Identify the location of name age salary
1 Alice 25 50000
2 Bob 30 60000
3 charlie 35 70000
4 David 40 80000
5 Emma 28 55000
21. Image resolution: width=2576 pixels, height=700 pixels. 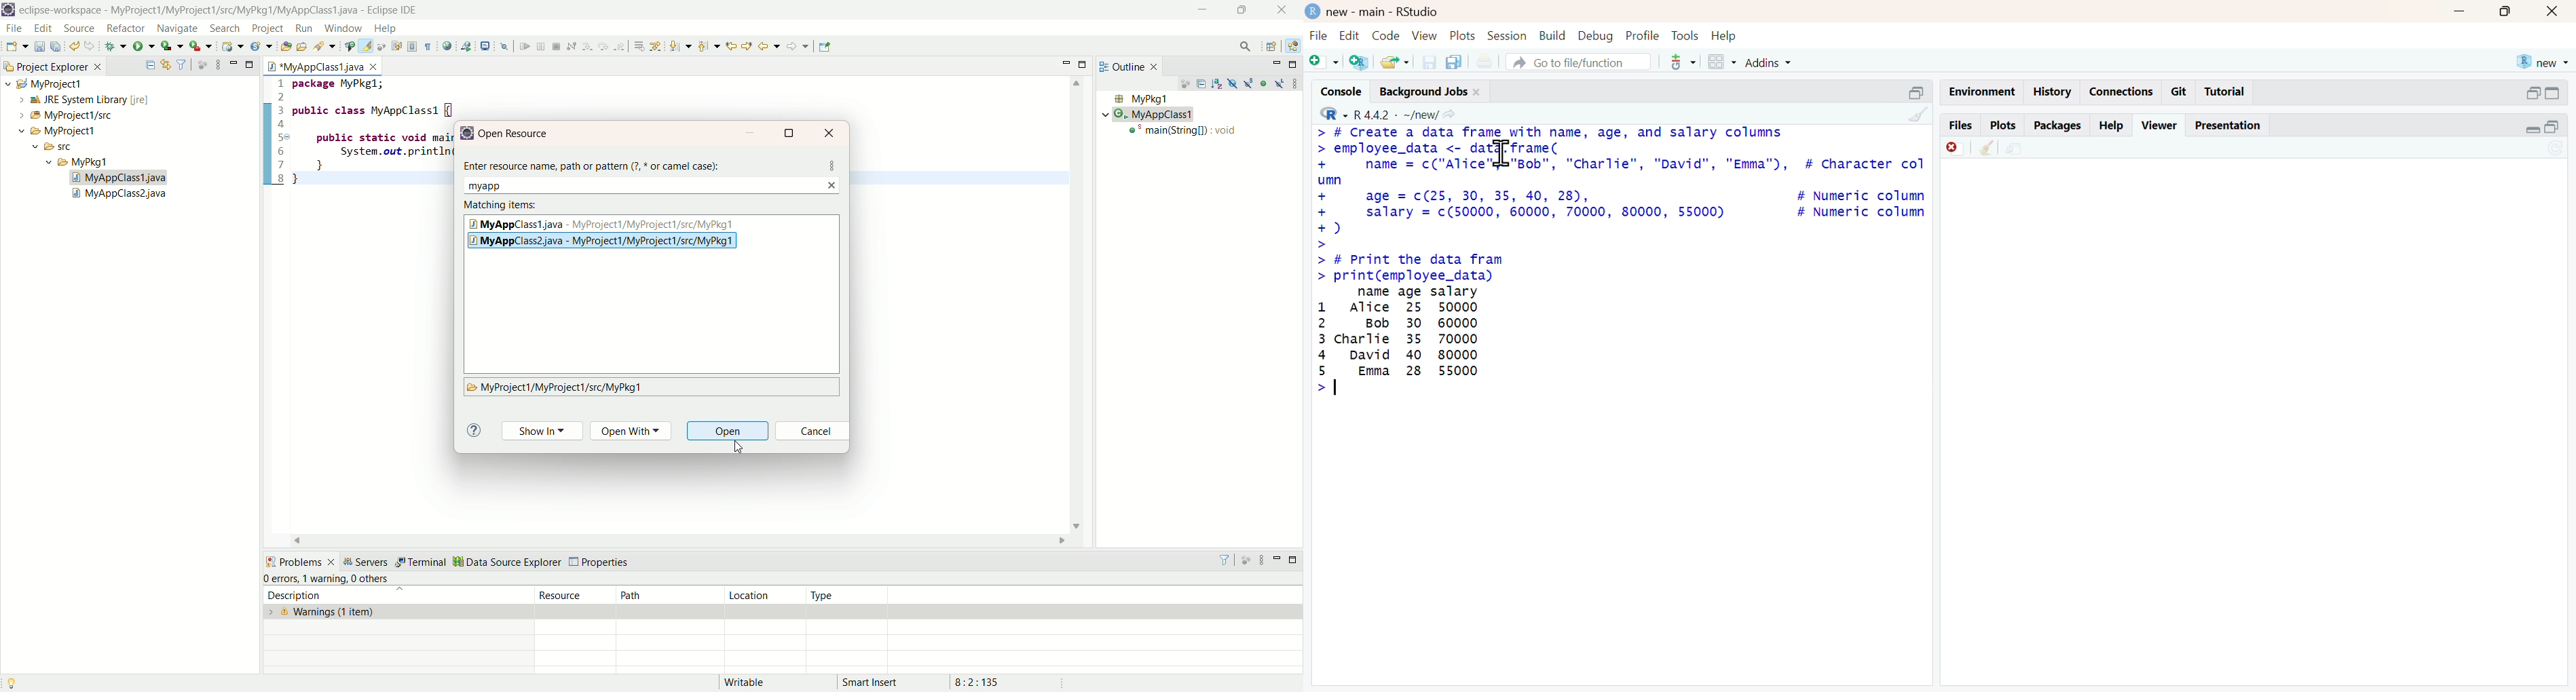
(1400, 341).